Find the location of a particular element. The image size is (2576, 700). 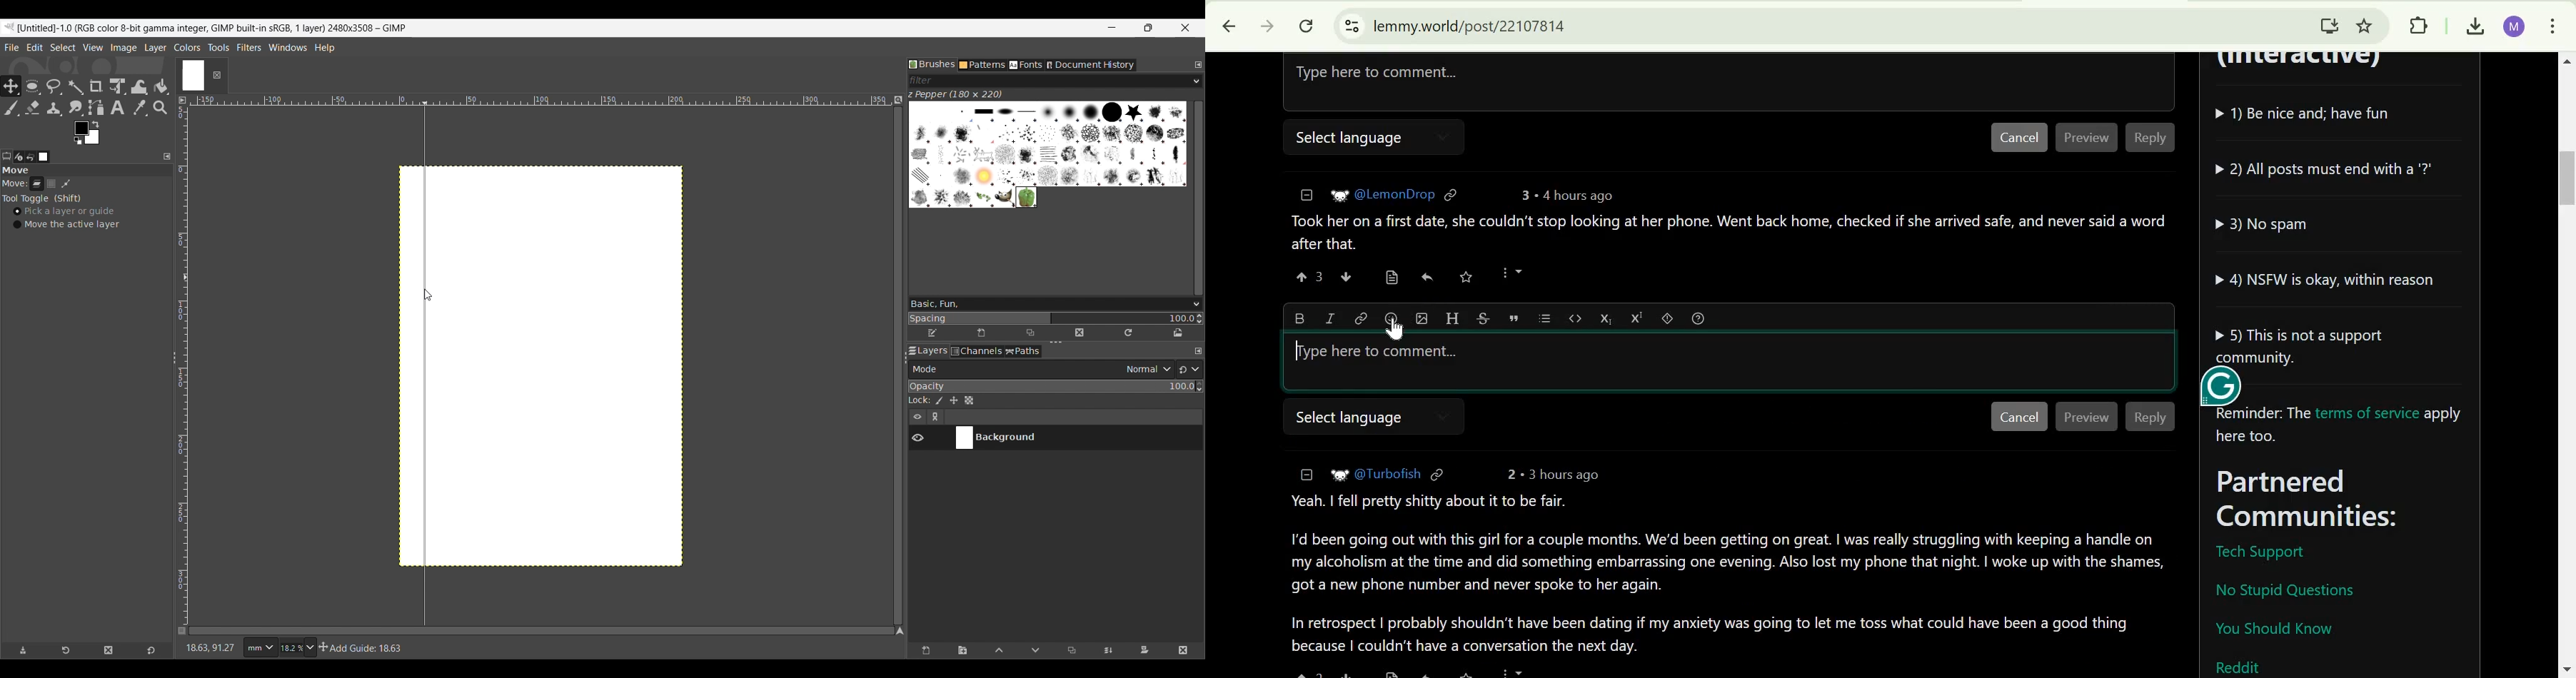

View menu is located at coordinates (92, 47).